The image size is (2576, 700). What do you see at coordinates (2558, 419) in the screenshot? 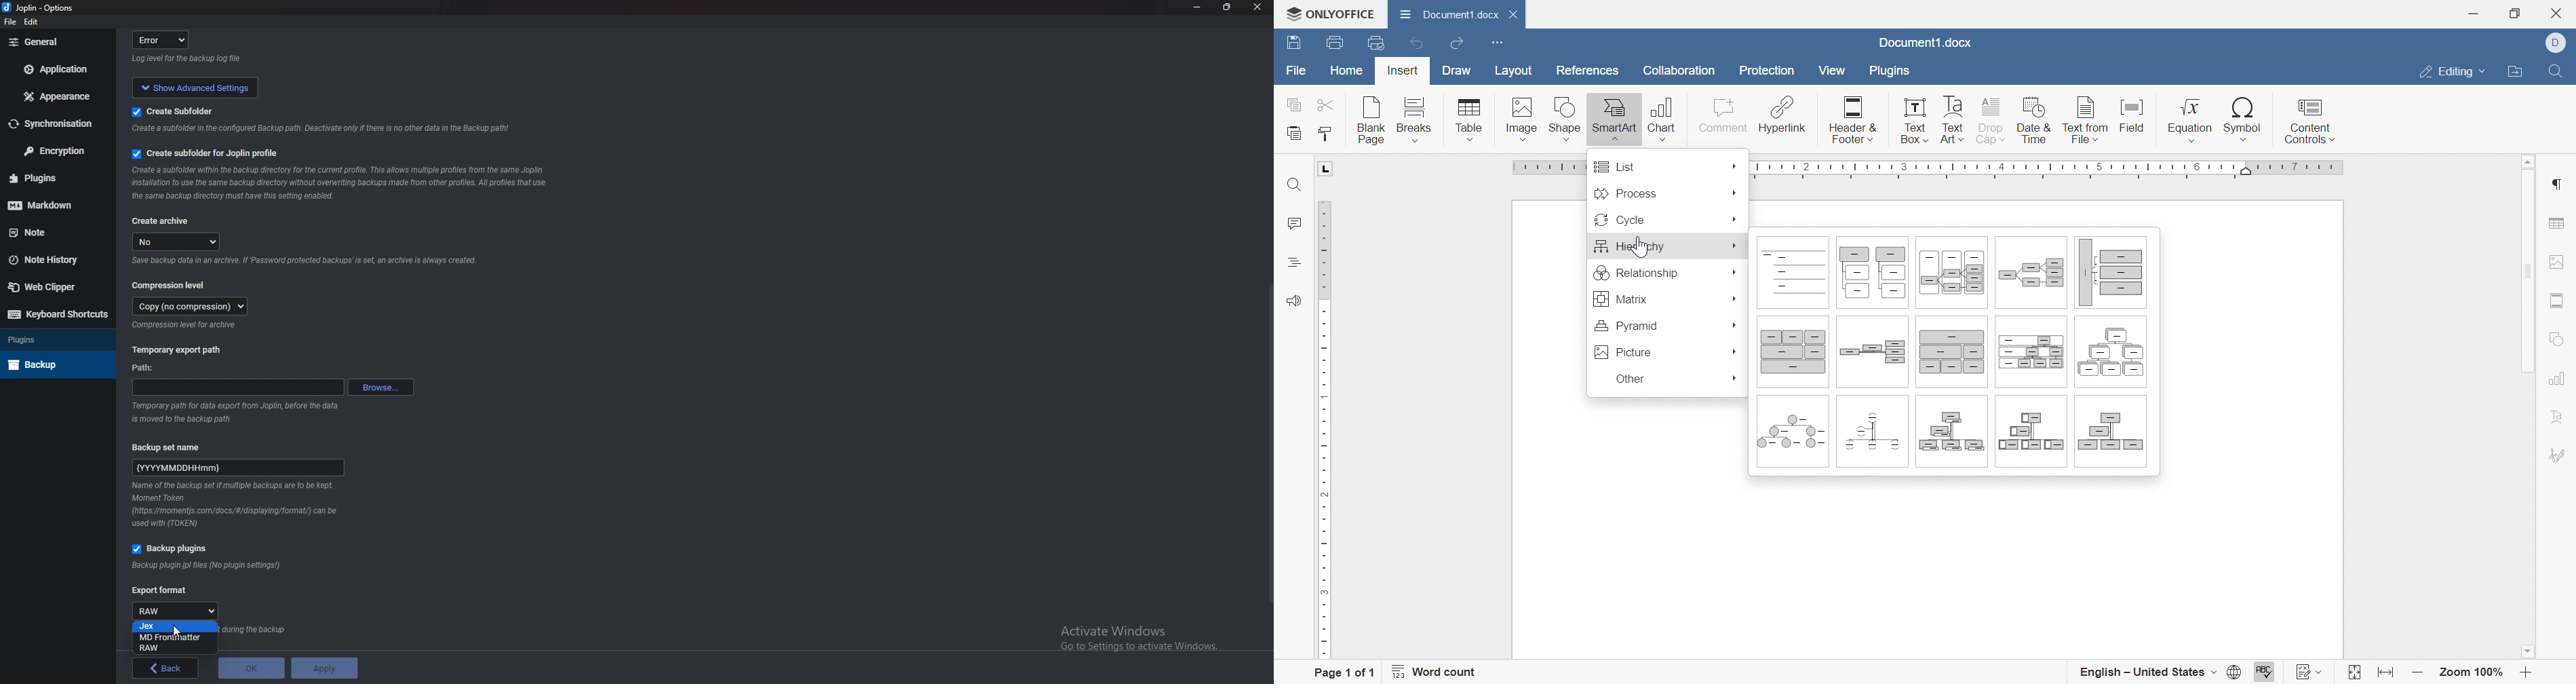
I see `Text art settings` at bounding box center [2558, 419].